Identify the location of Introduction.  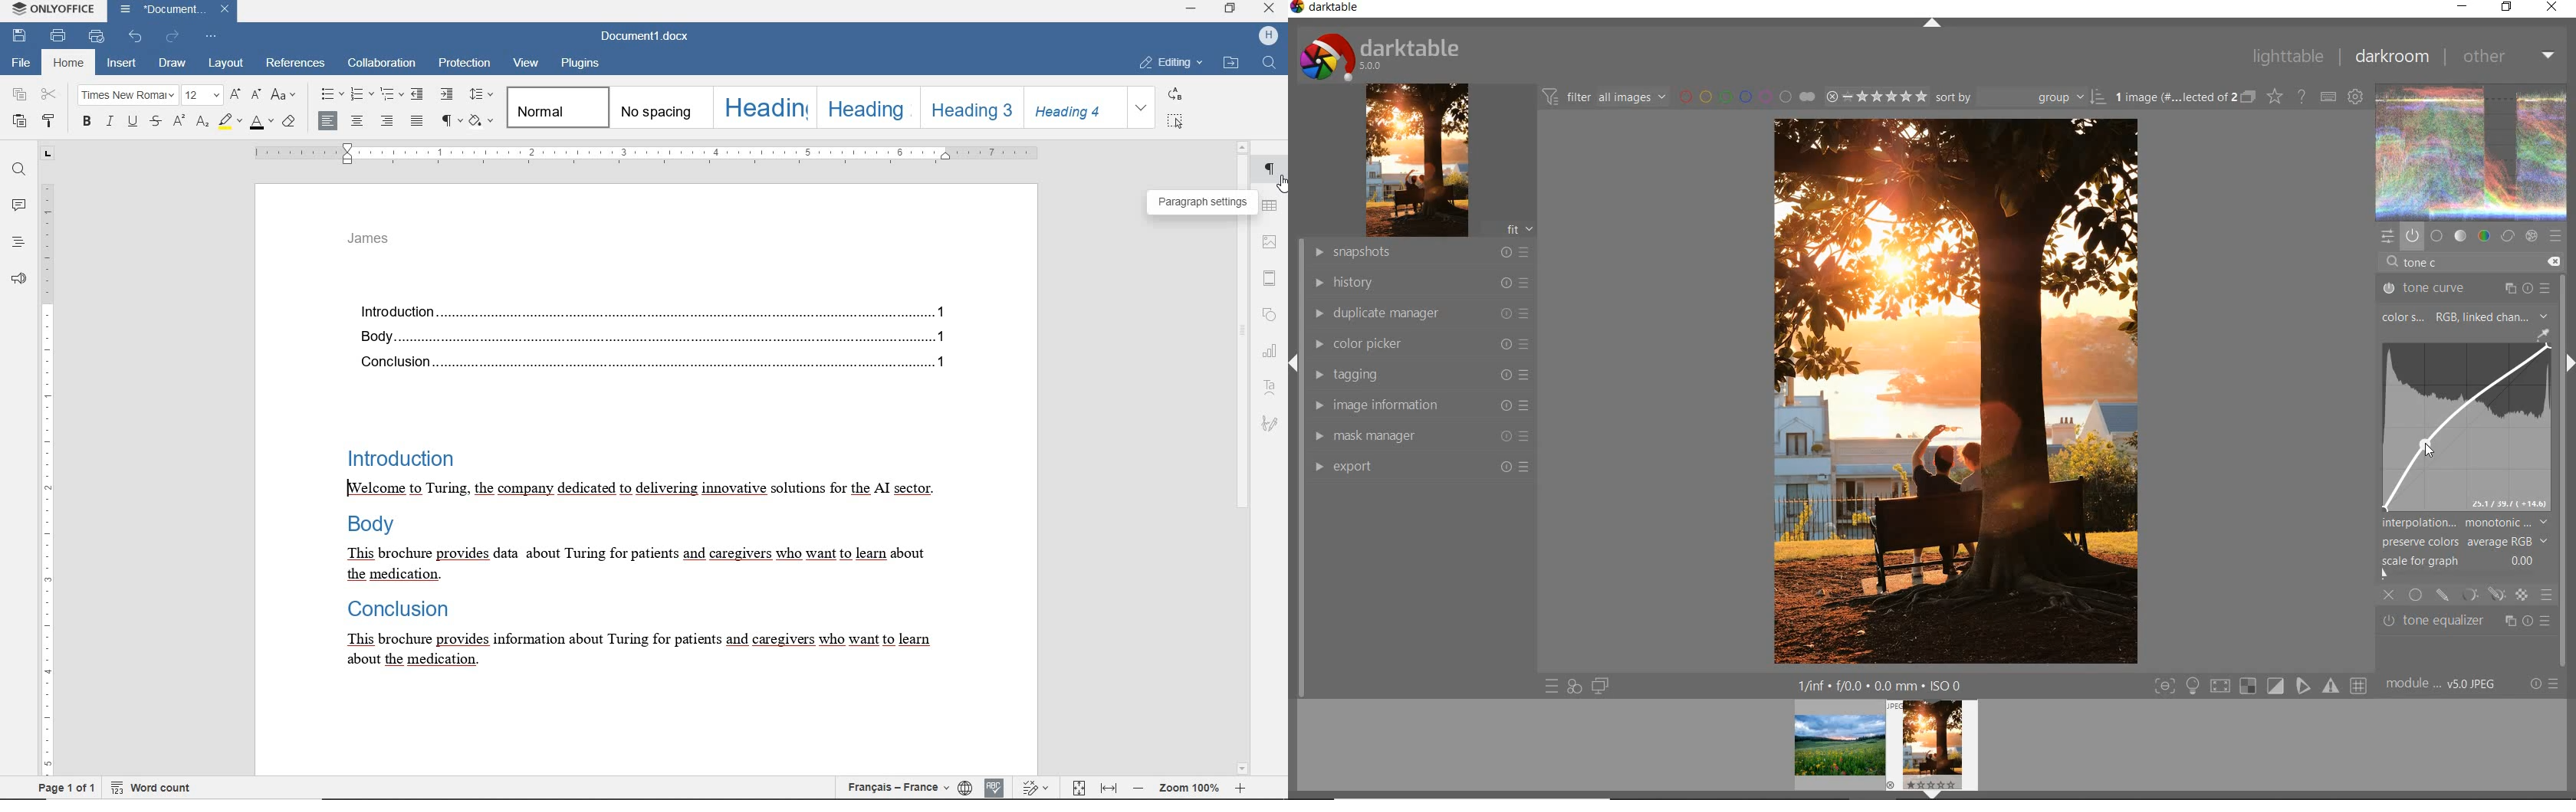
(417, 459).